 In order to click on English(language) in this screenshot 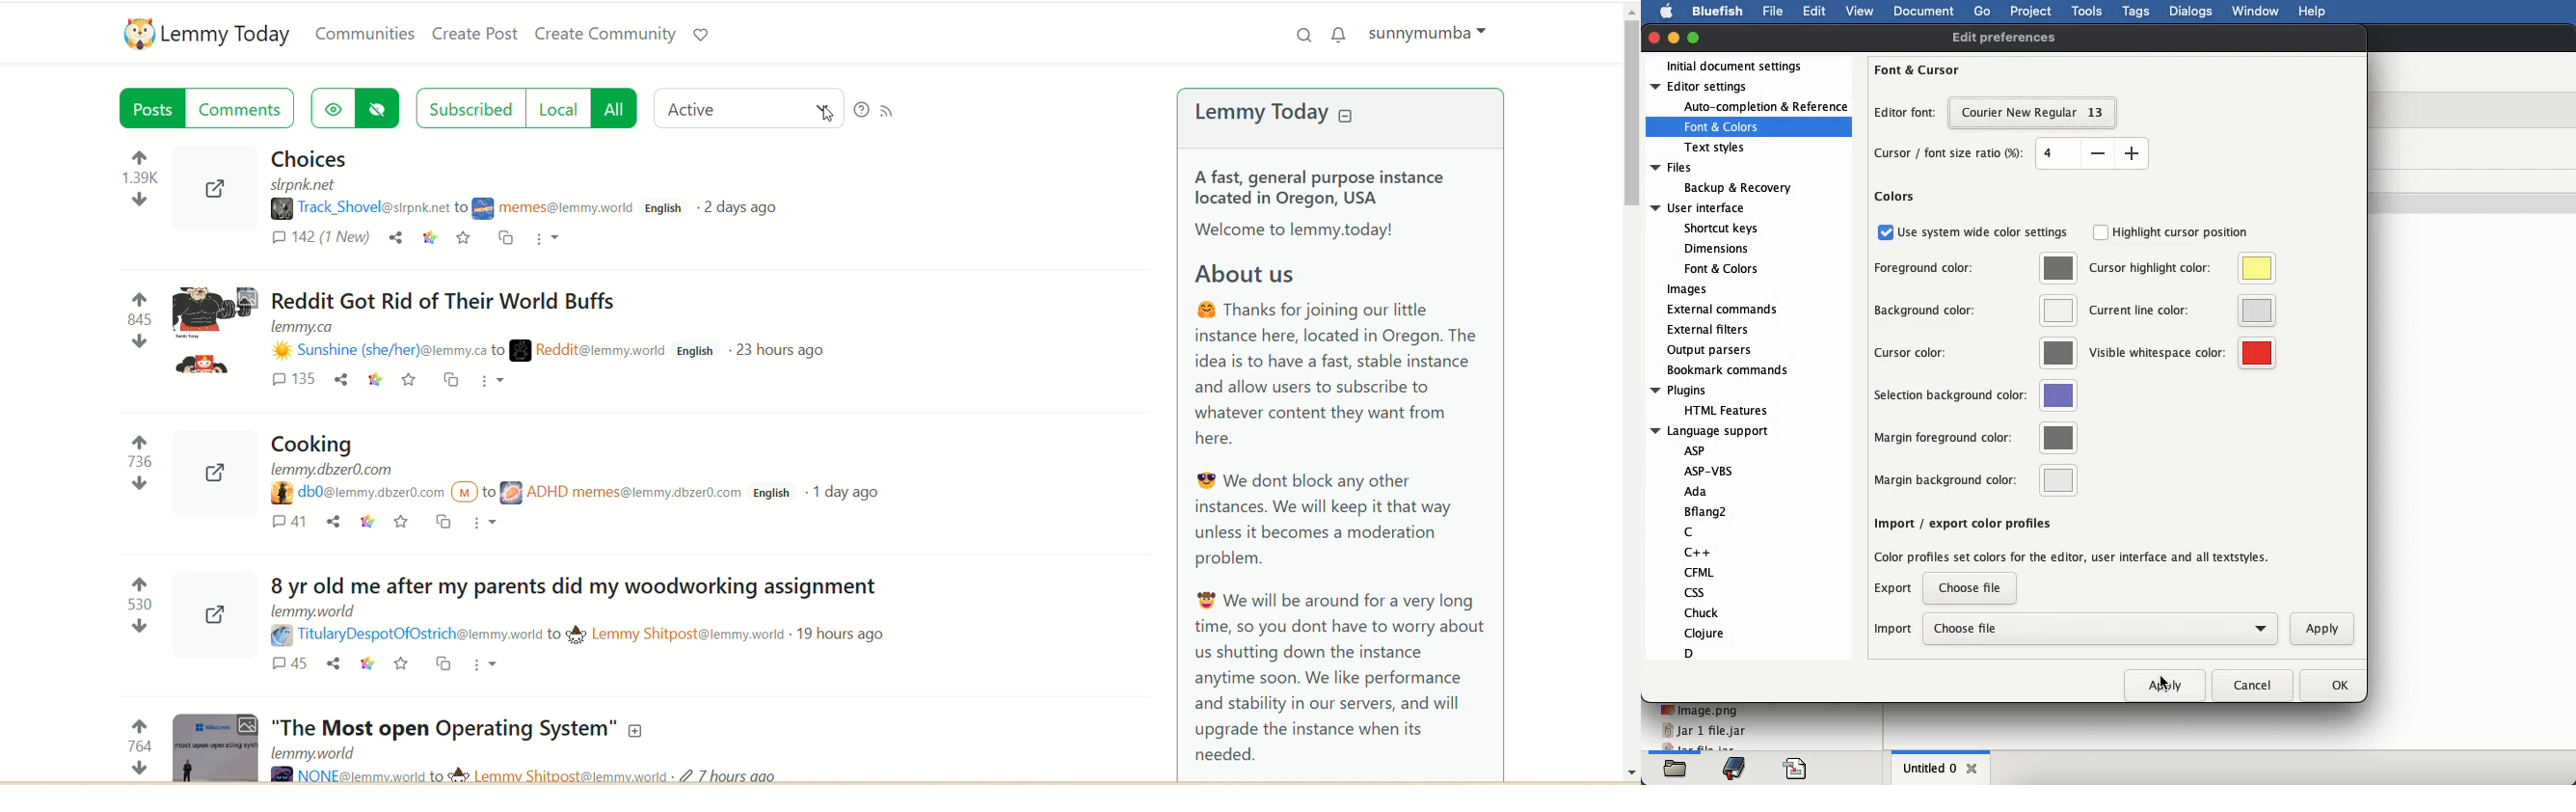, I will do `click(666, 211)`.